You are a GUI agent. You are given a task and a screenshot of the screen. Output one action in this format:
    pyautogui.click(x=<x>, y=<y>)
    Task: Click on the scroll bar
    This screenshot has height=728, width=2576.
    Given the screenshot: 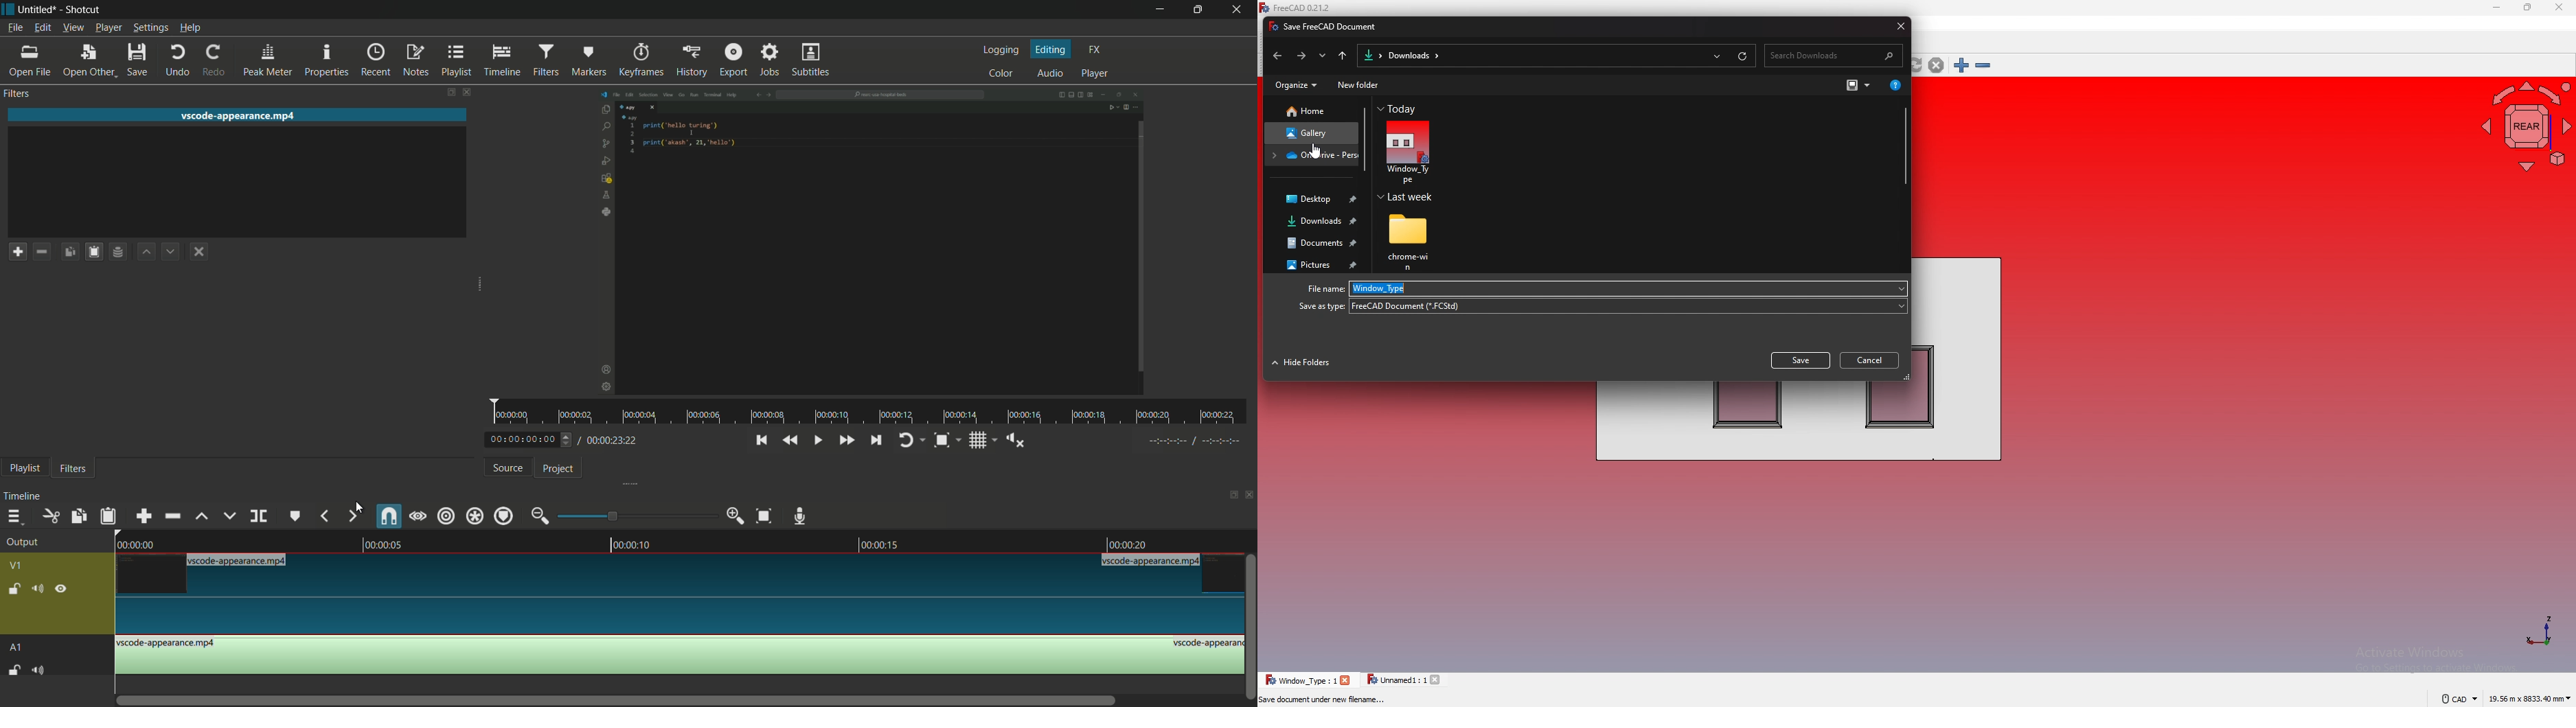 What is the action you would take?
    pyautogui.click(x=627, y=700)
    